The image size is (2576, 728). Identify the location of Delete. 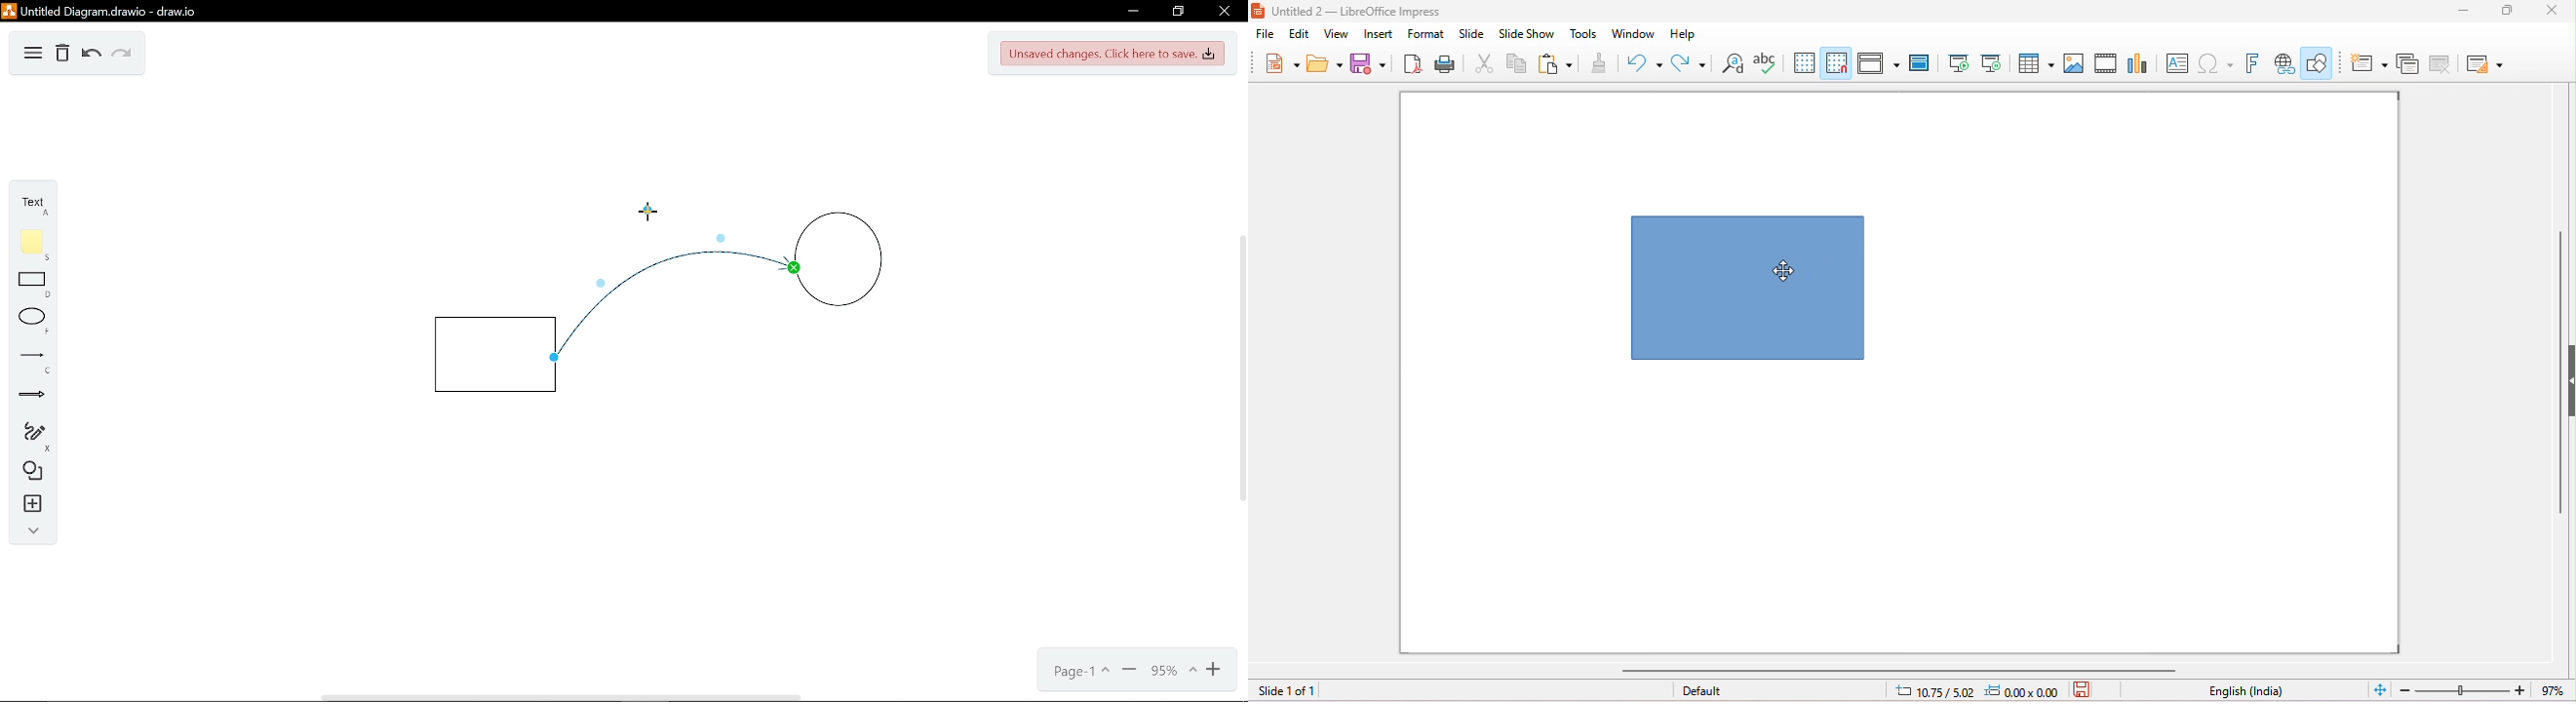
(62, 55).